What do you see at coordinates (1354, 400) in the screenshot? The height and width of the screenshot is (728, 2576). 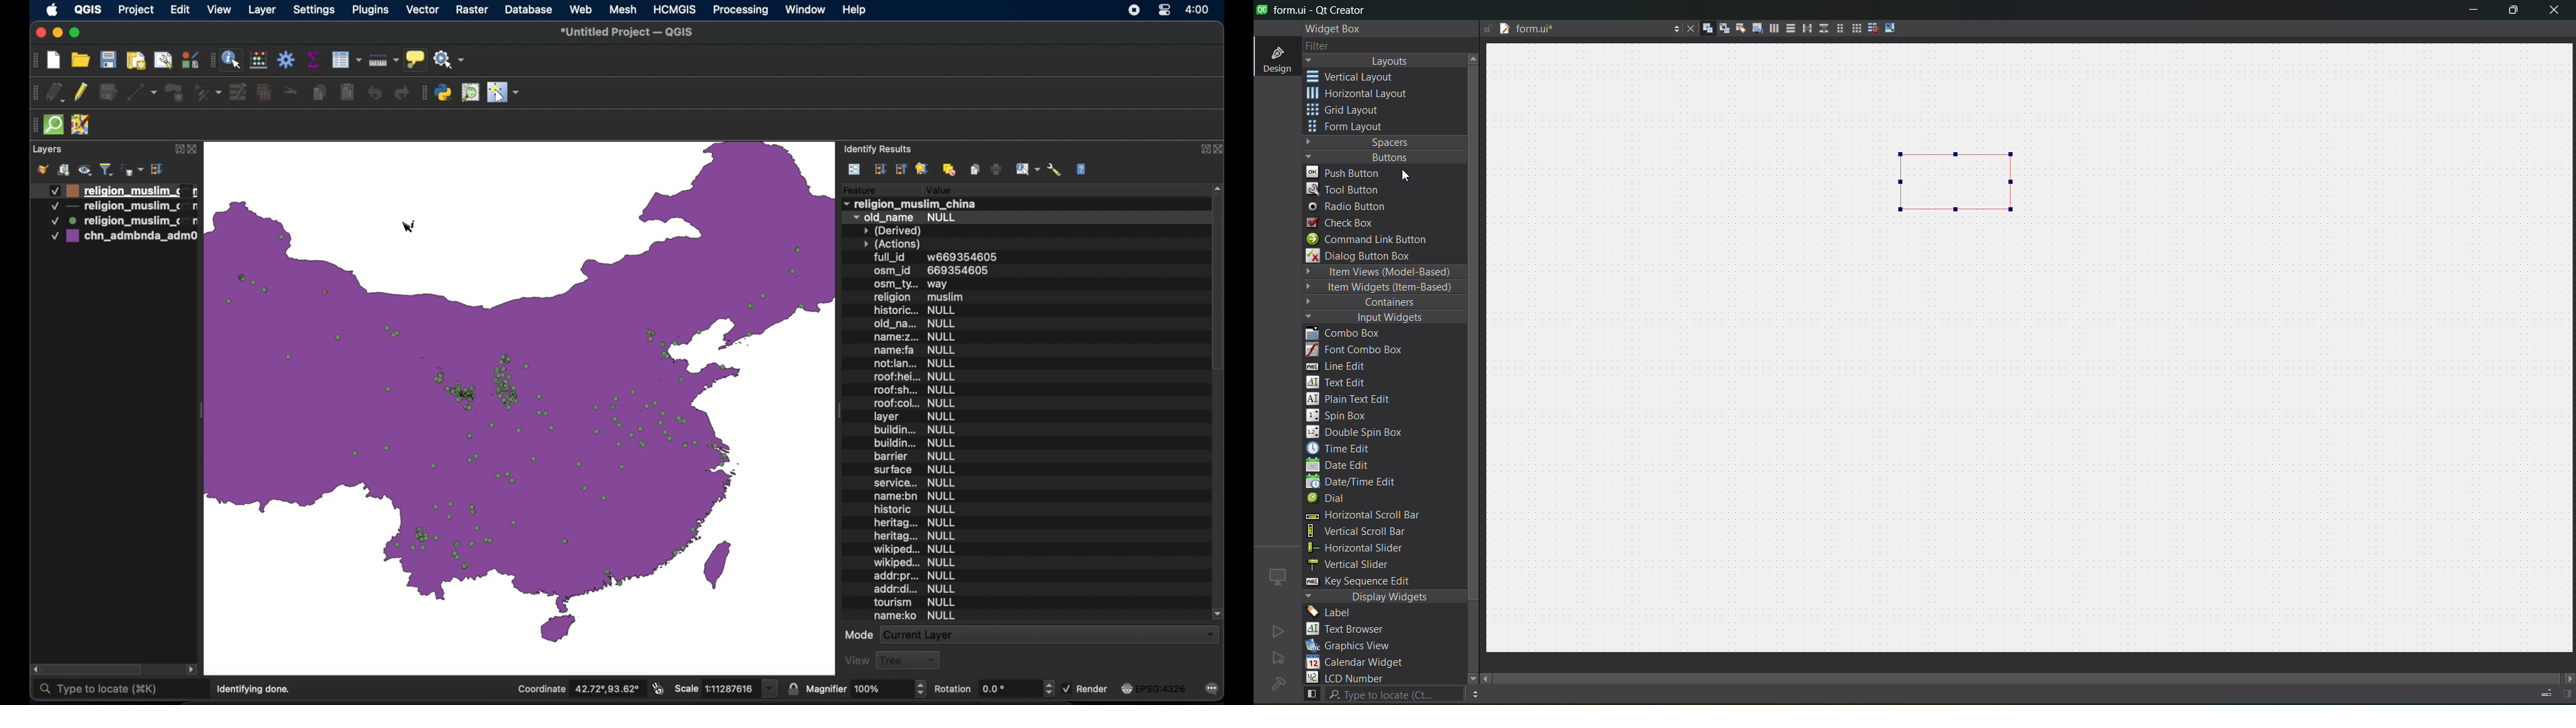 I see `plain text edit` at bounding box center [1354, 400].